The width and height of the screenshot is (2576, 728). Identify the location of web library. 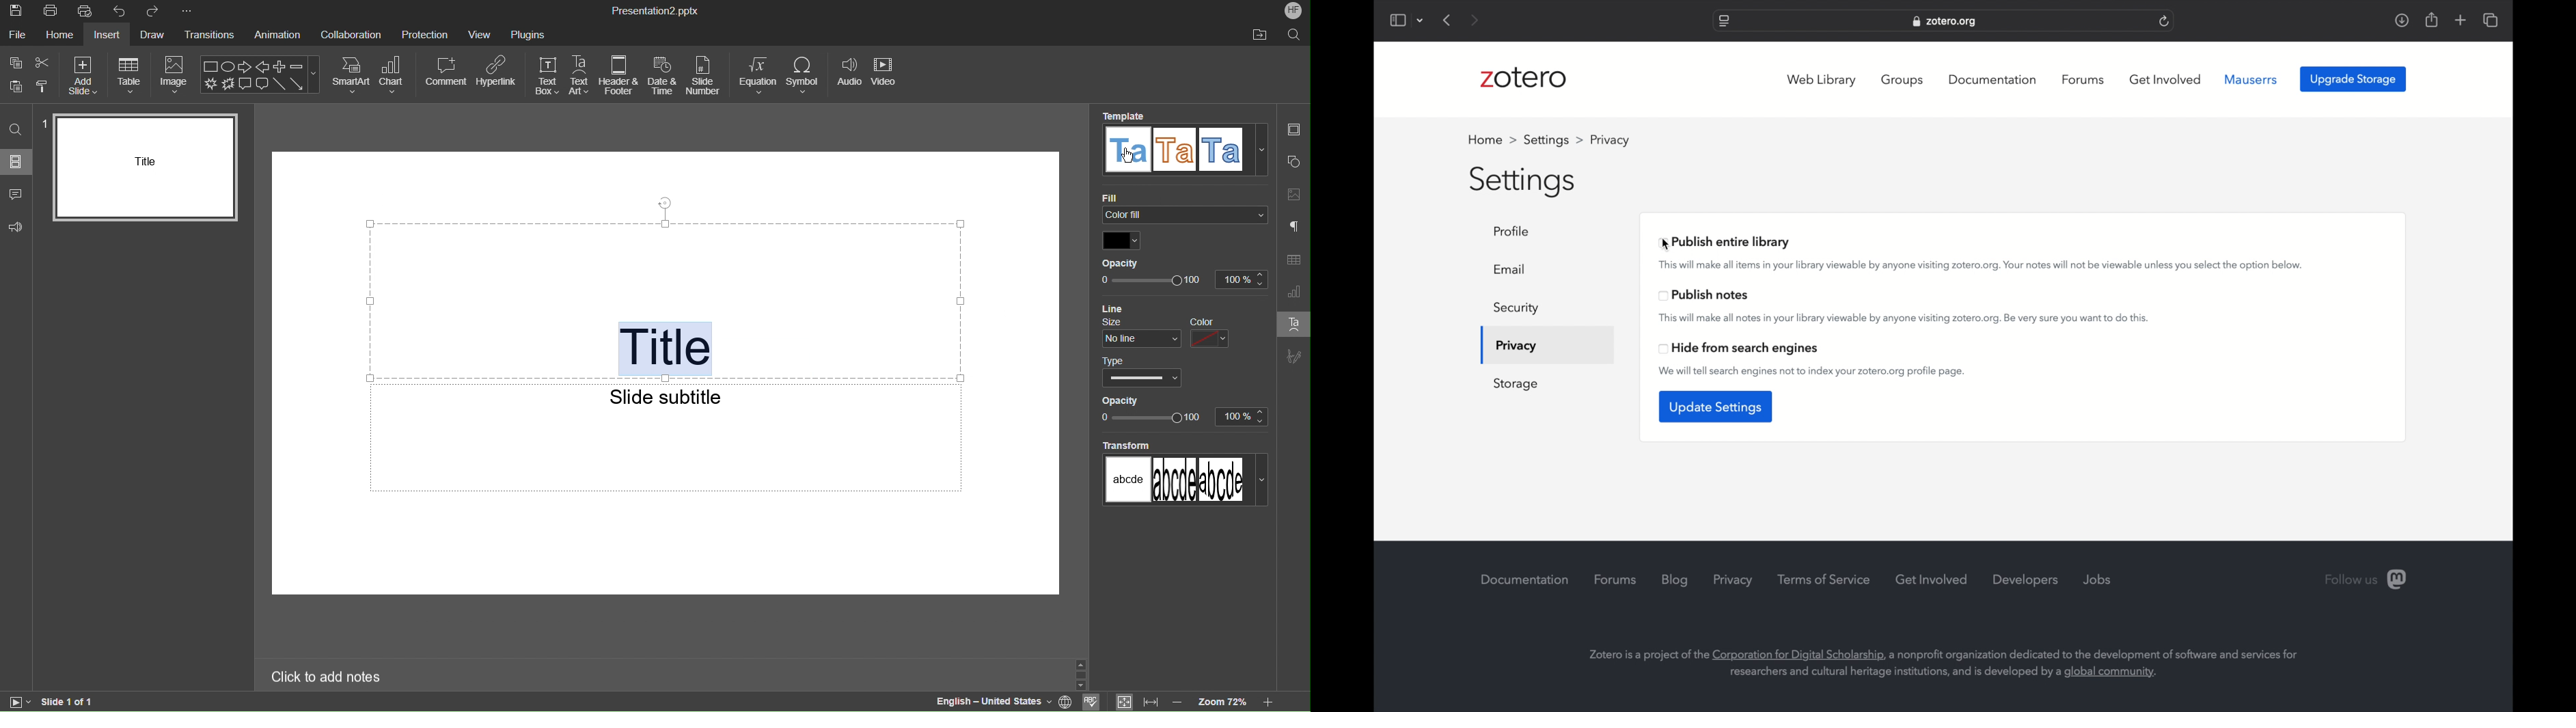
(1822, 80).